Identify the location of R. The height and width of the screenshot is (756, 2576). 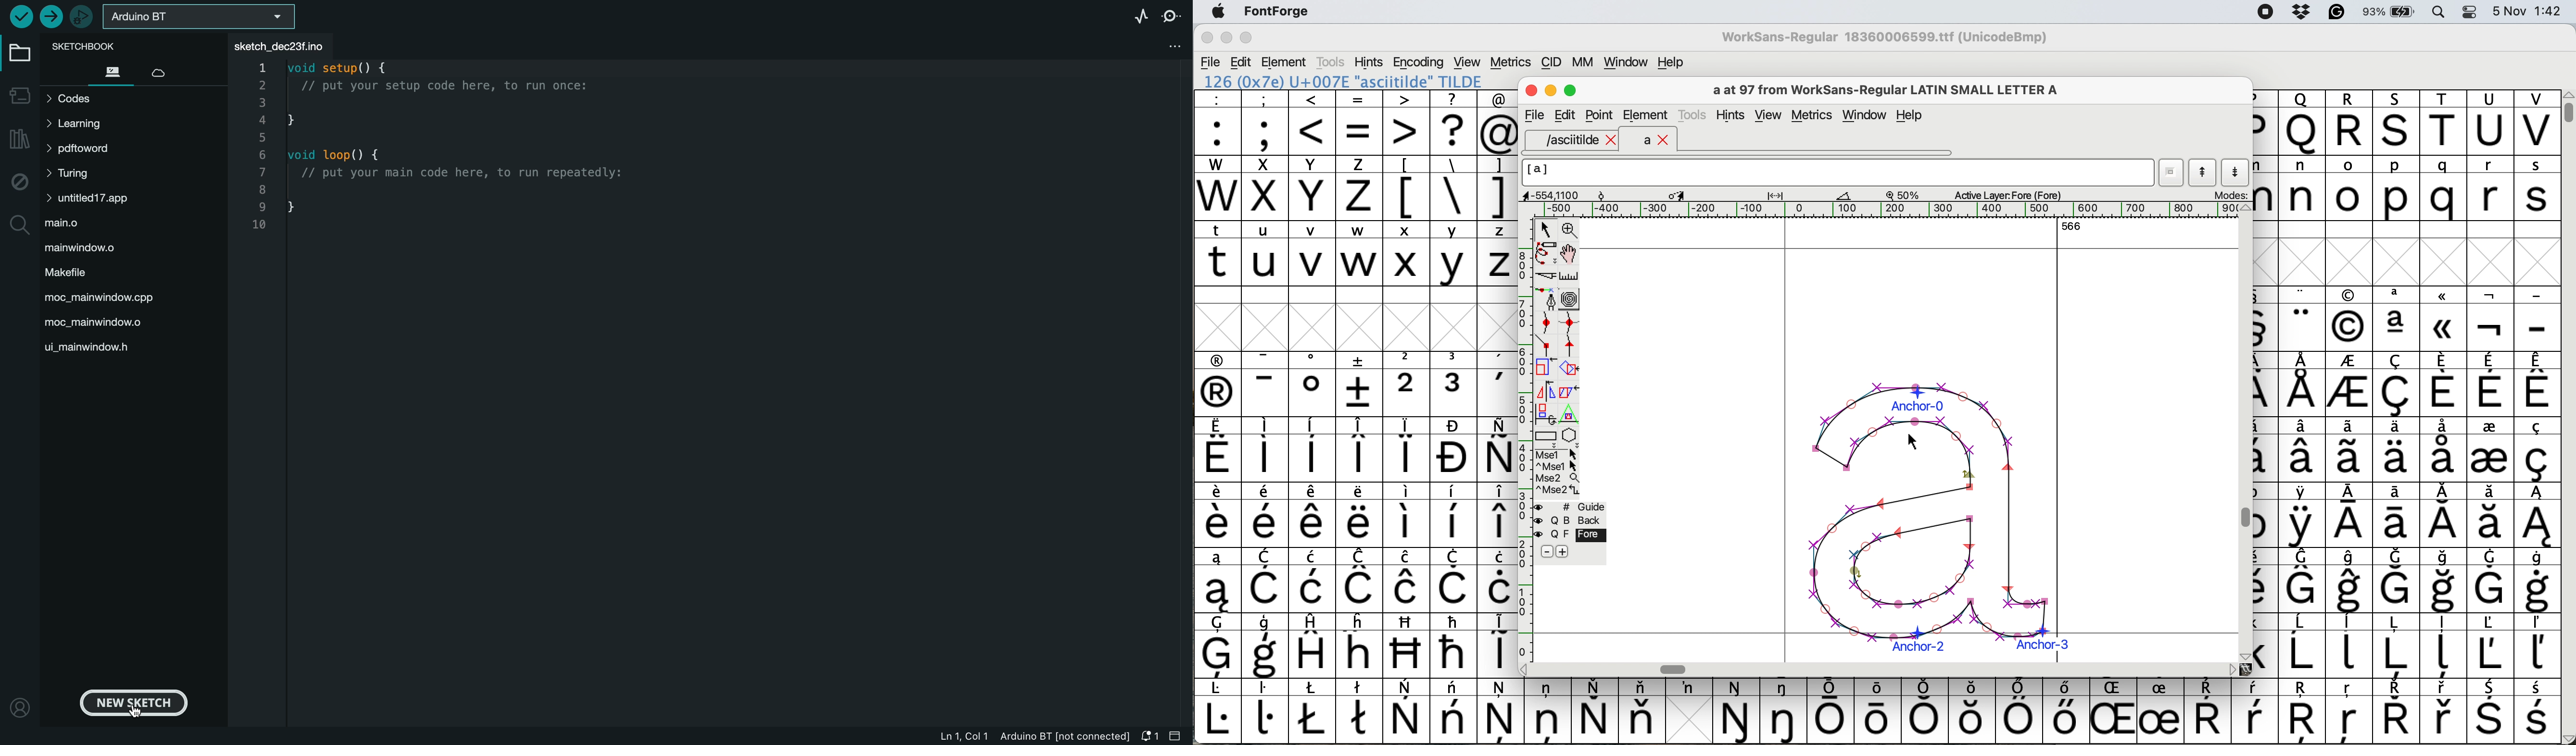
(2349, 123).